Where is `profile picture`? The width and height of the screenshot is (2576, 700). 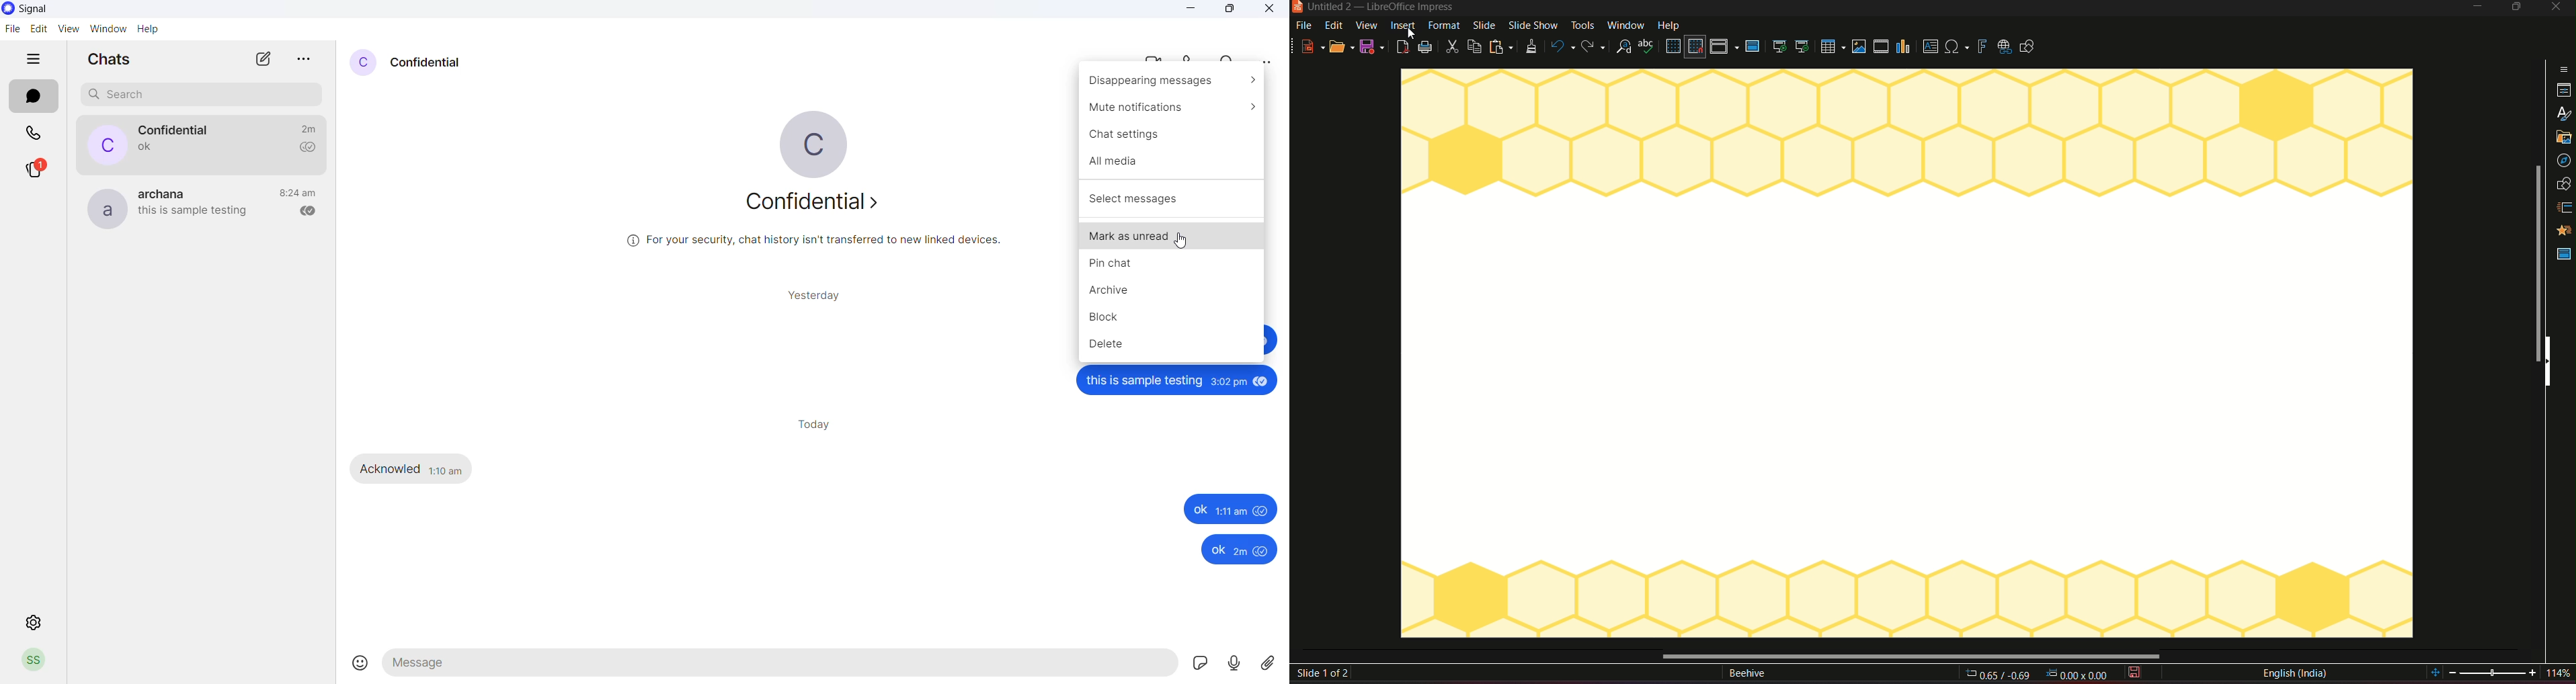 profile picture is located at coordinates (99, 144).